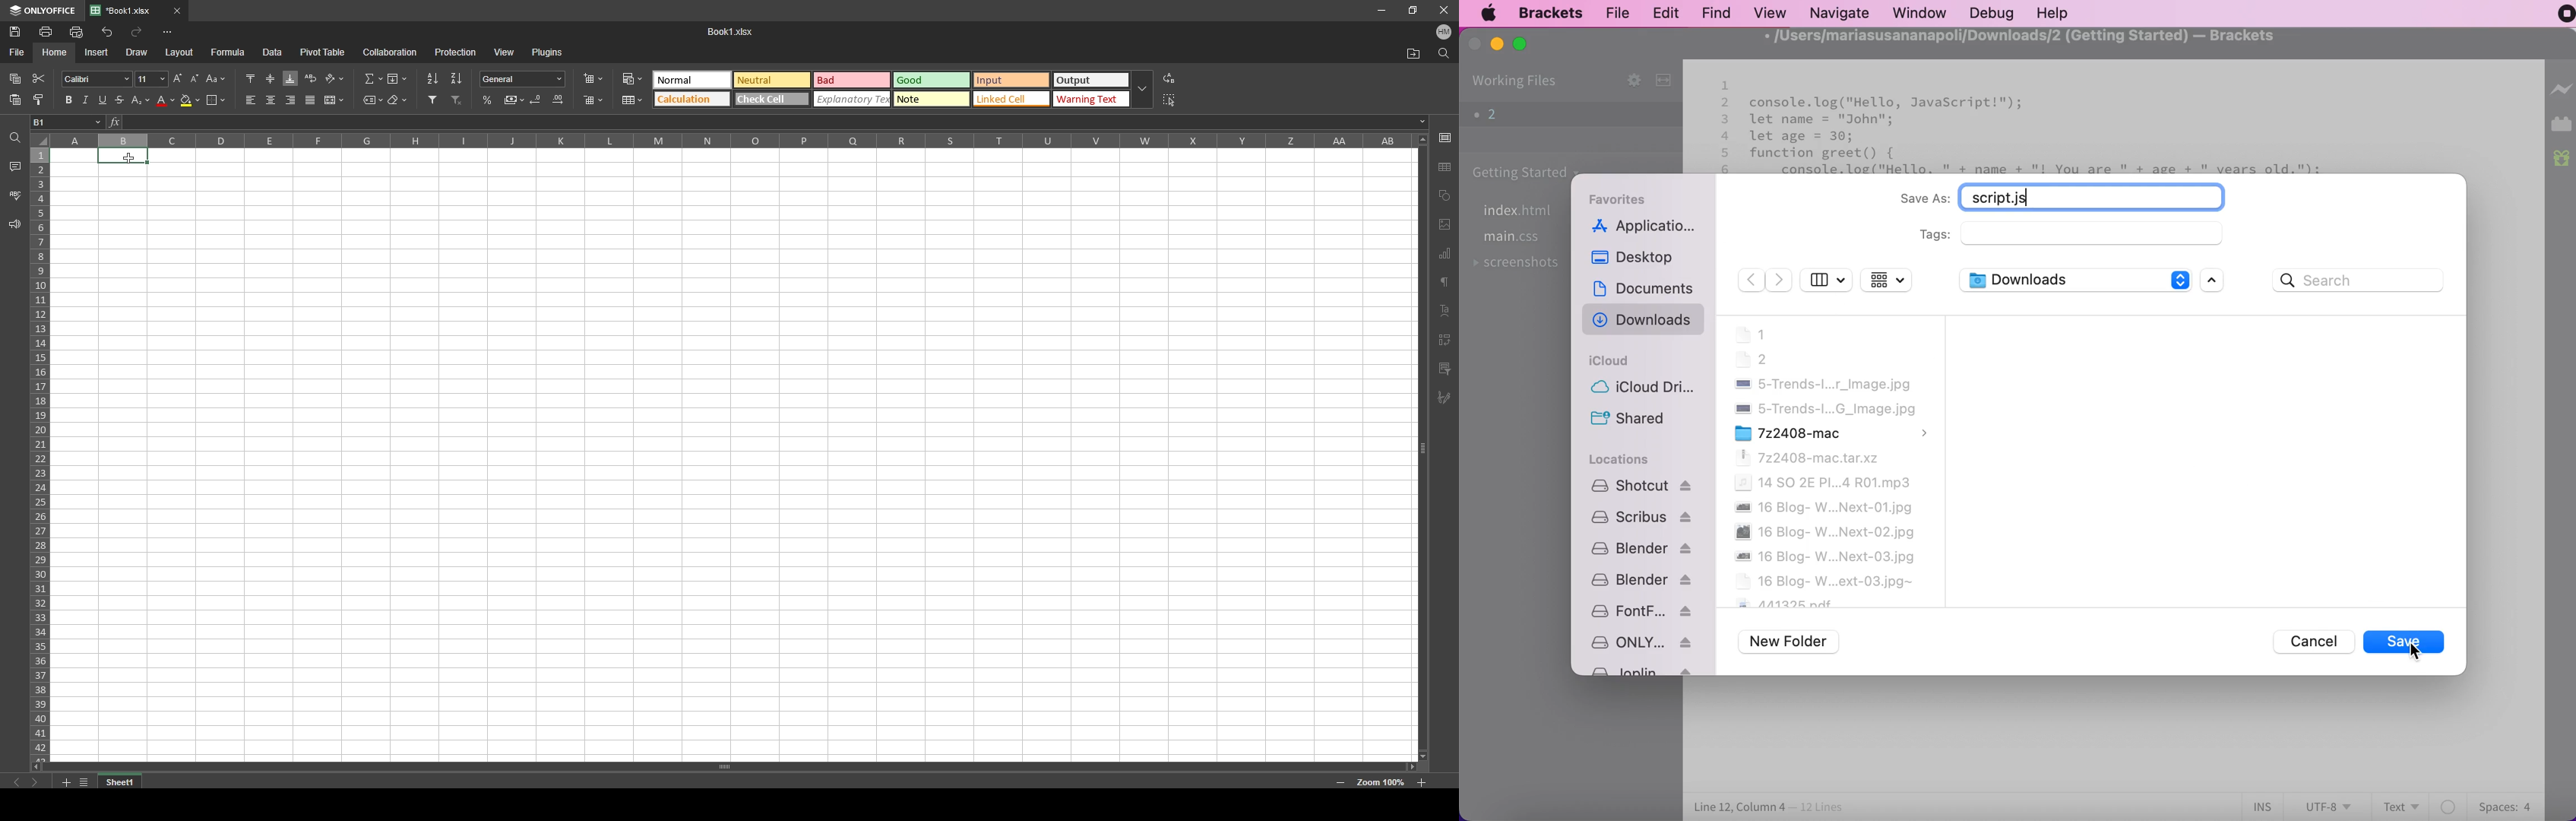 This screenshot has width=2576, height=840. Describe the element at coordinates (190, 100) in the screenshot. I see `fill color` at that location.